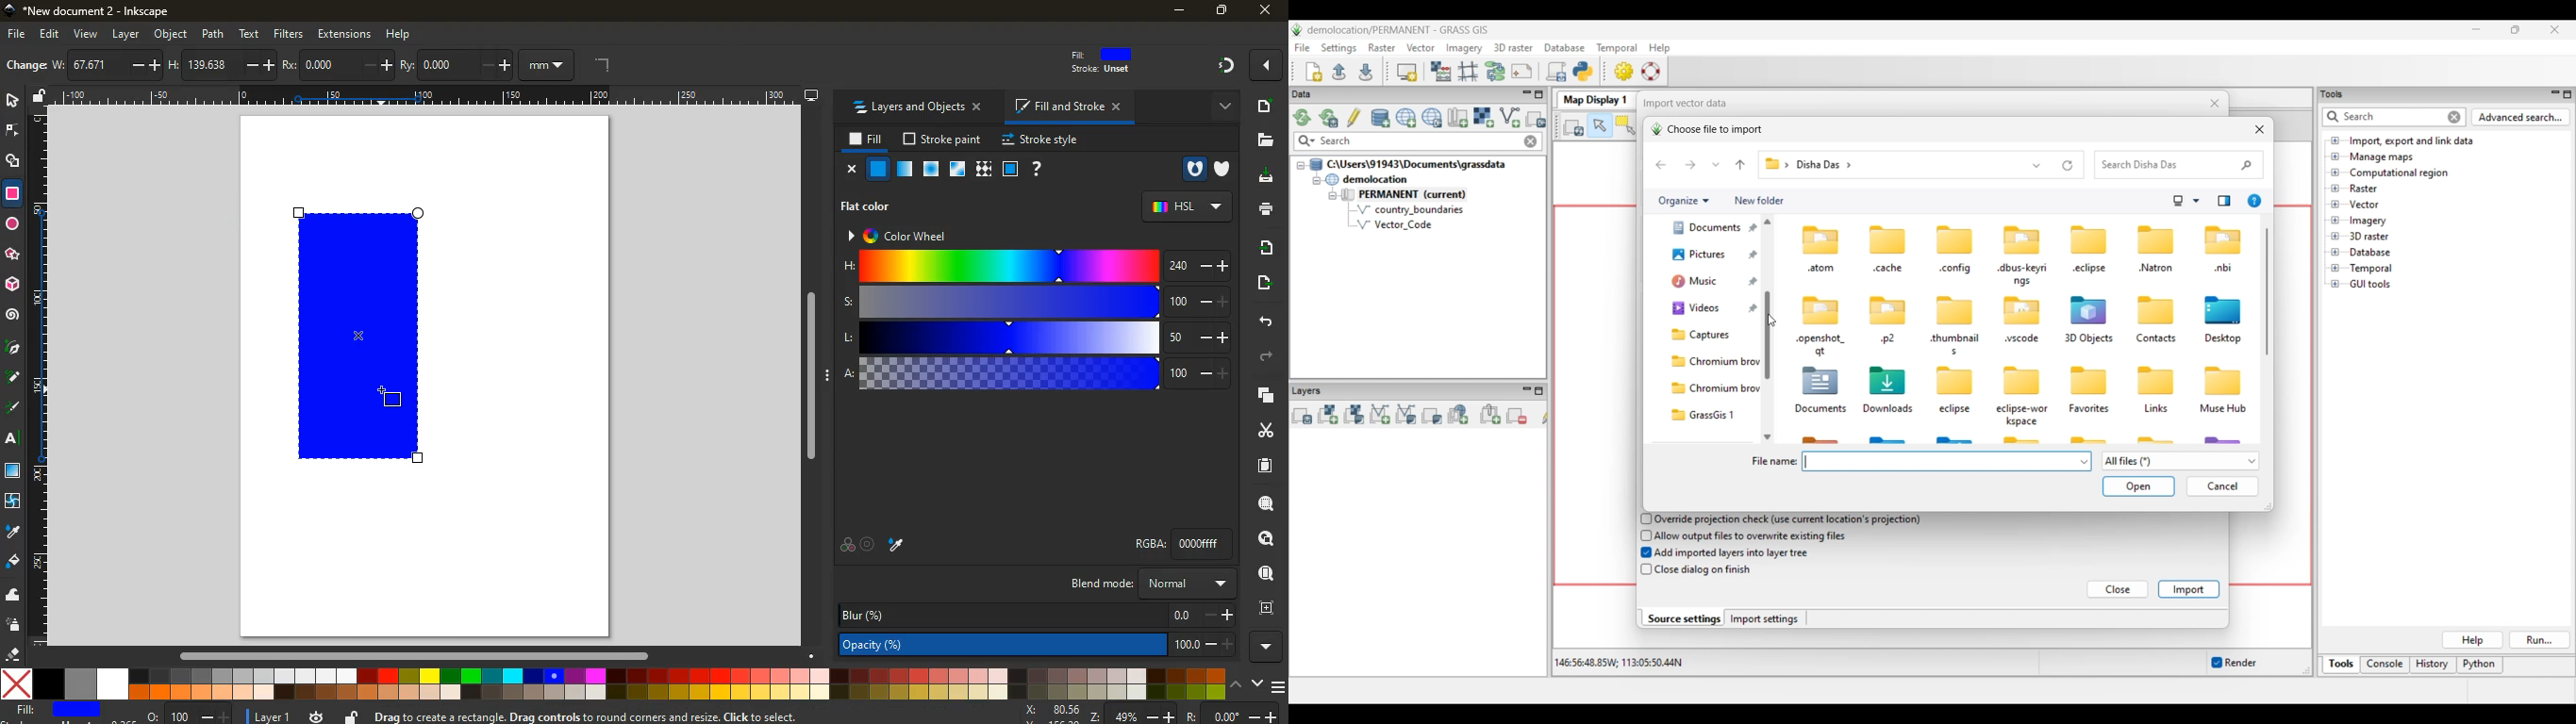 The width and height of the screenshot is (2576, 728). I want to click on frame, so click(1268, 609).